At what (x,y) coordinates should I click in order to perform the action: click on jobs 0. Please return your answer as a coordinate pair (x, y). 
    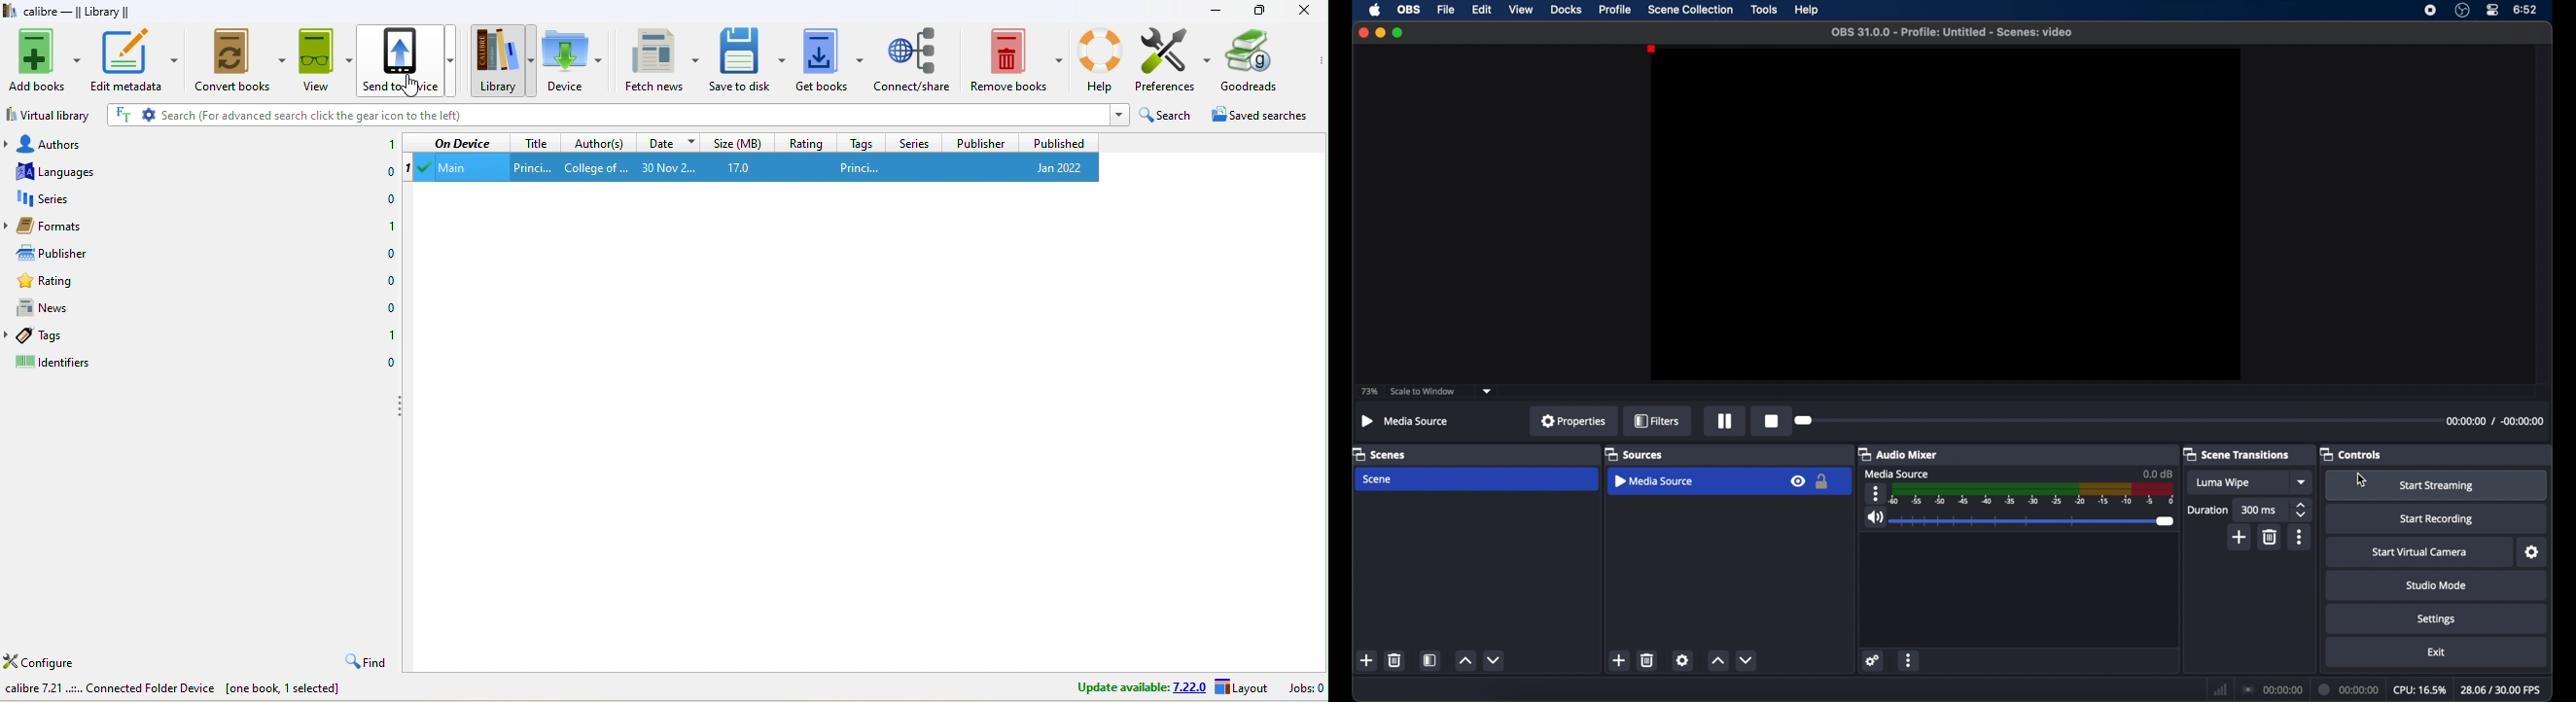
    Looking at the image, I should click on (1305, 687).